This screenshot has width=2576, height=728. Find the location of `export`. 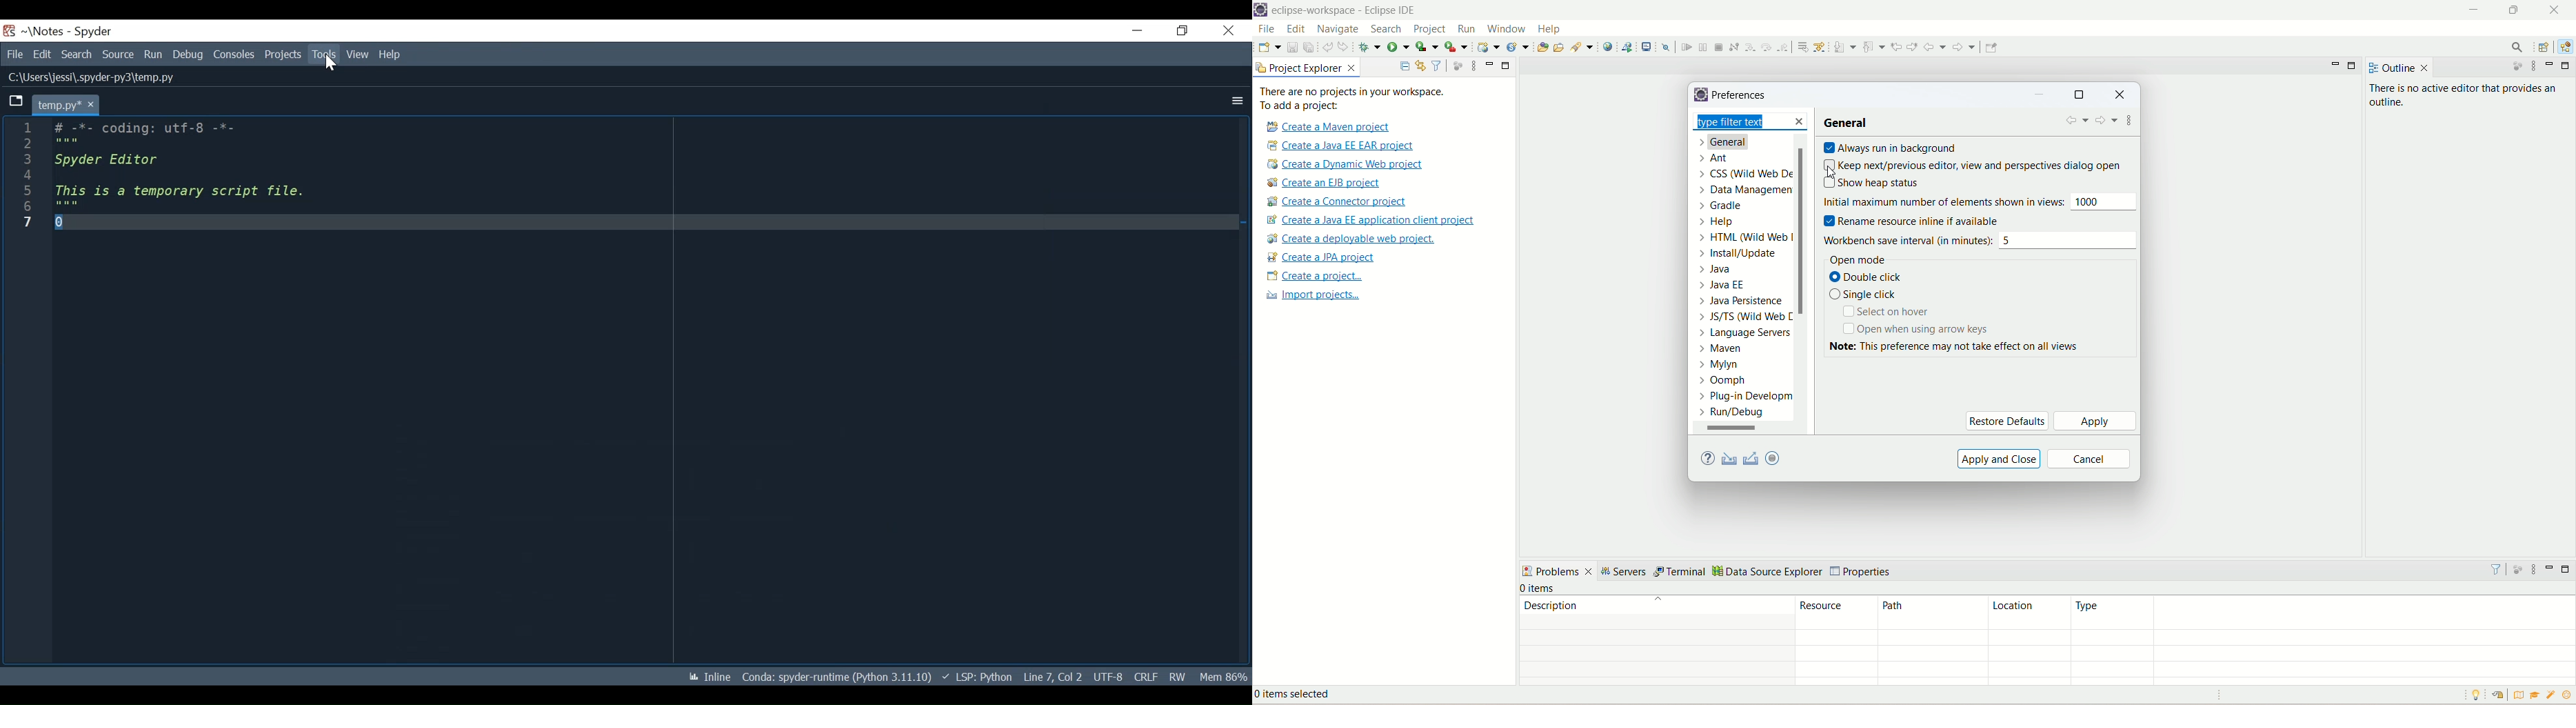

export is located at coordinates (1752, 458).